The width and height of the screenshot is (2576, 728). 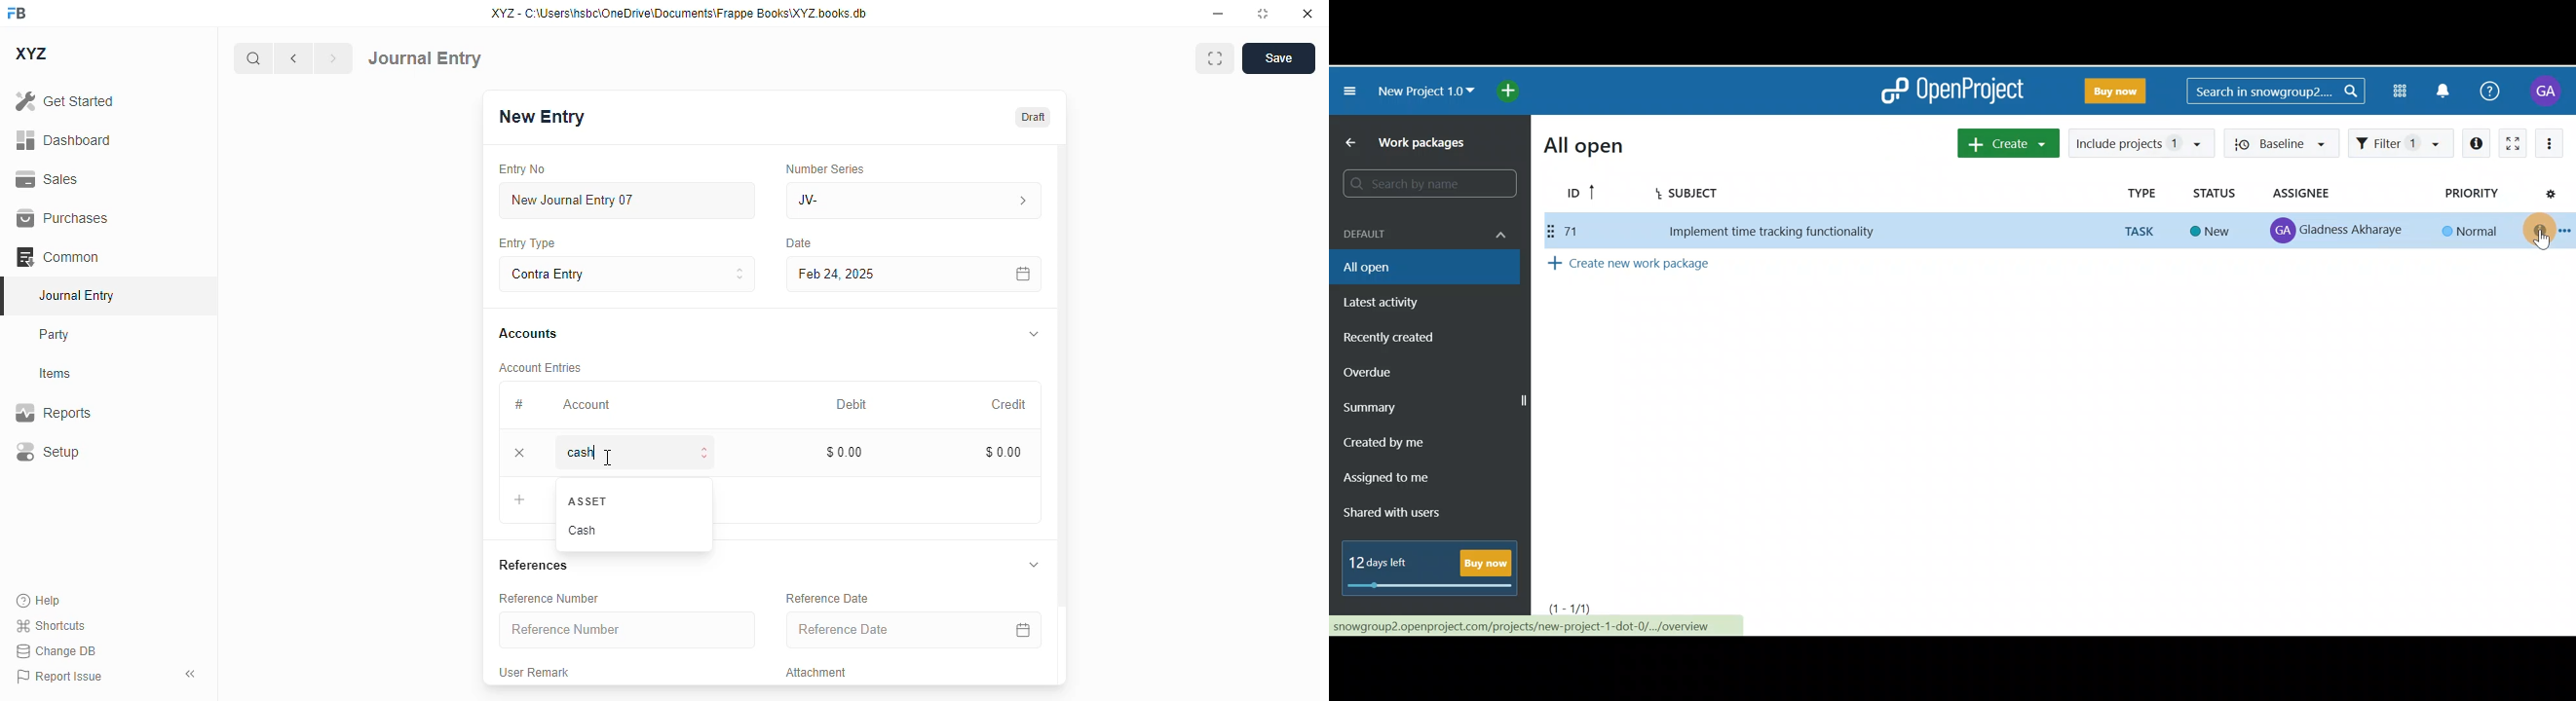 What do you see at coordinates (588, 500) in the screenshot?
I see `asset` at bounding box center [588, 500].